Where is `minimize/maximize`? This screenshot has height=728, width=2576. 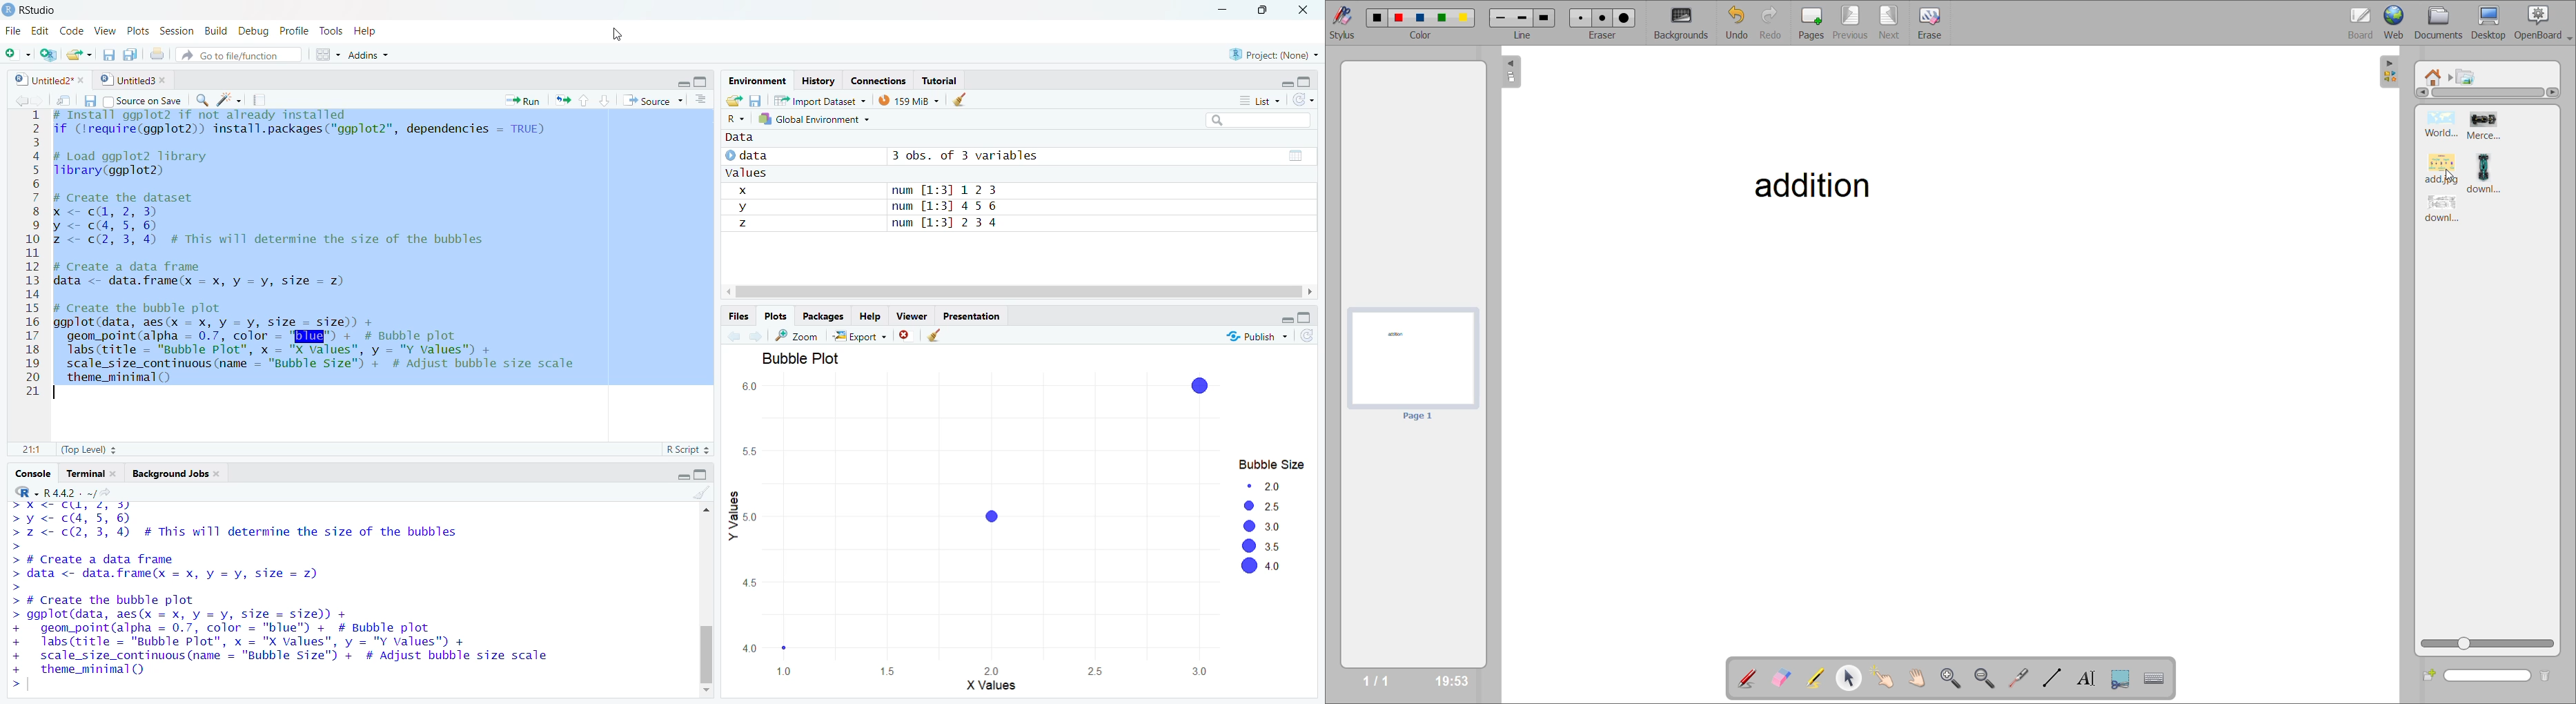
minimize/maximize is located at coordinates (687, 80).